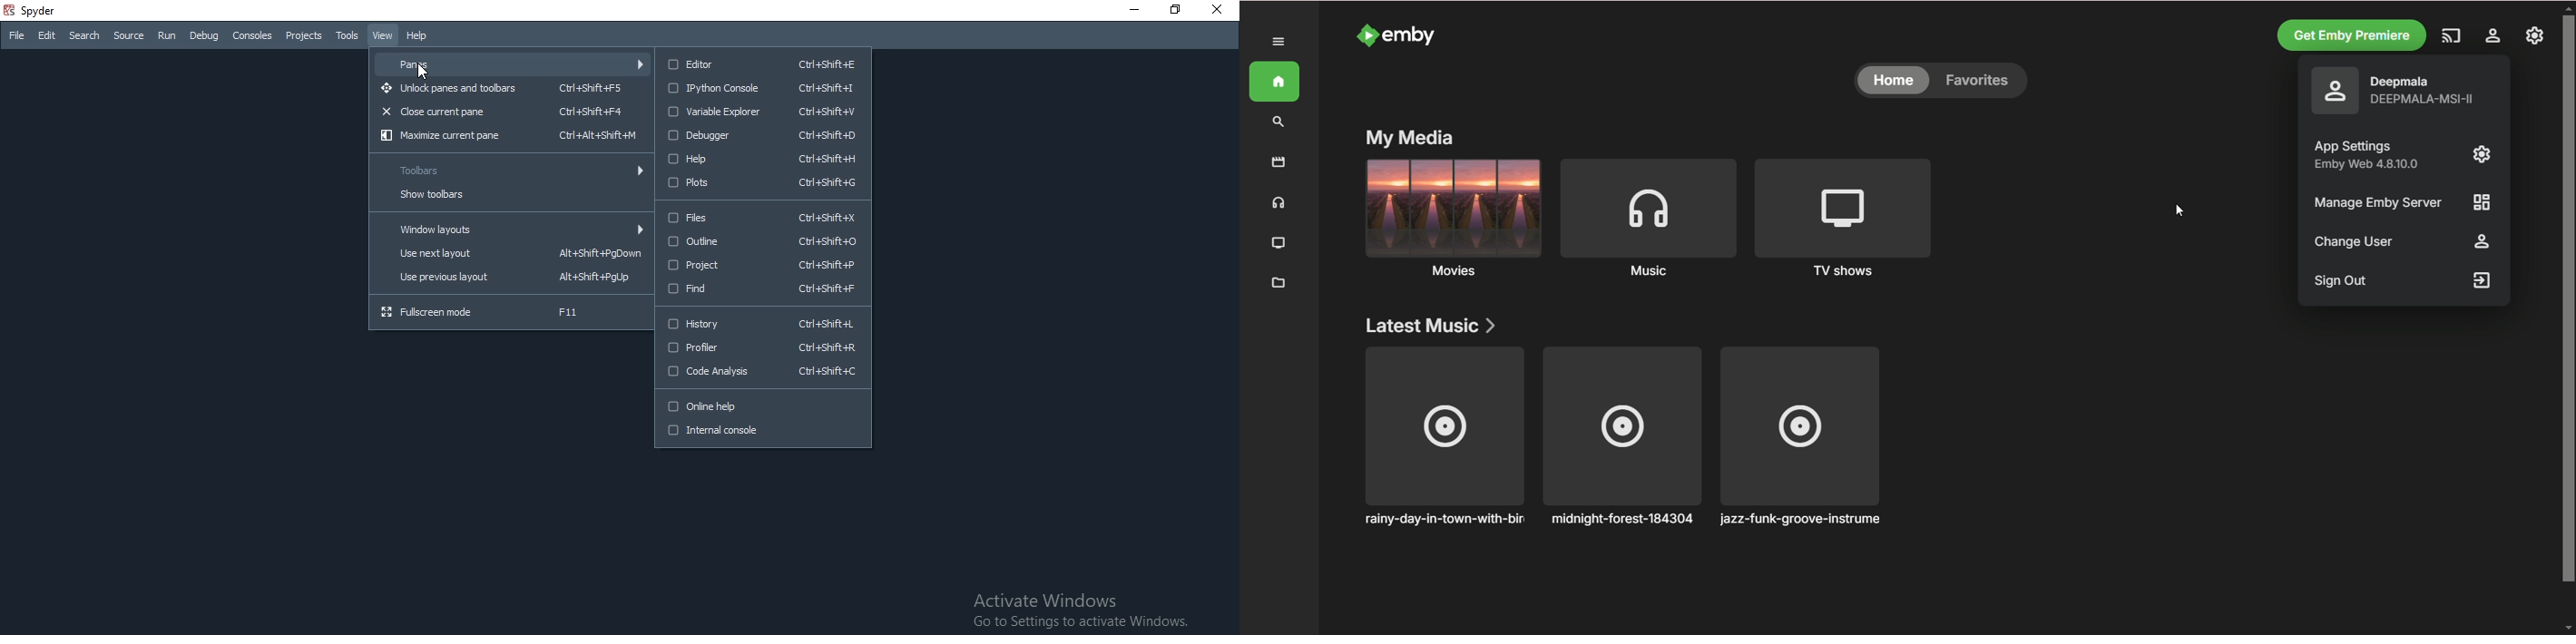  What do you see at coordinates (760, 242) in the screenshot?
I see `Outline` at bounding box center [760, 242].